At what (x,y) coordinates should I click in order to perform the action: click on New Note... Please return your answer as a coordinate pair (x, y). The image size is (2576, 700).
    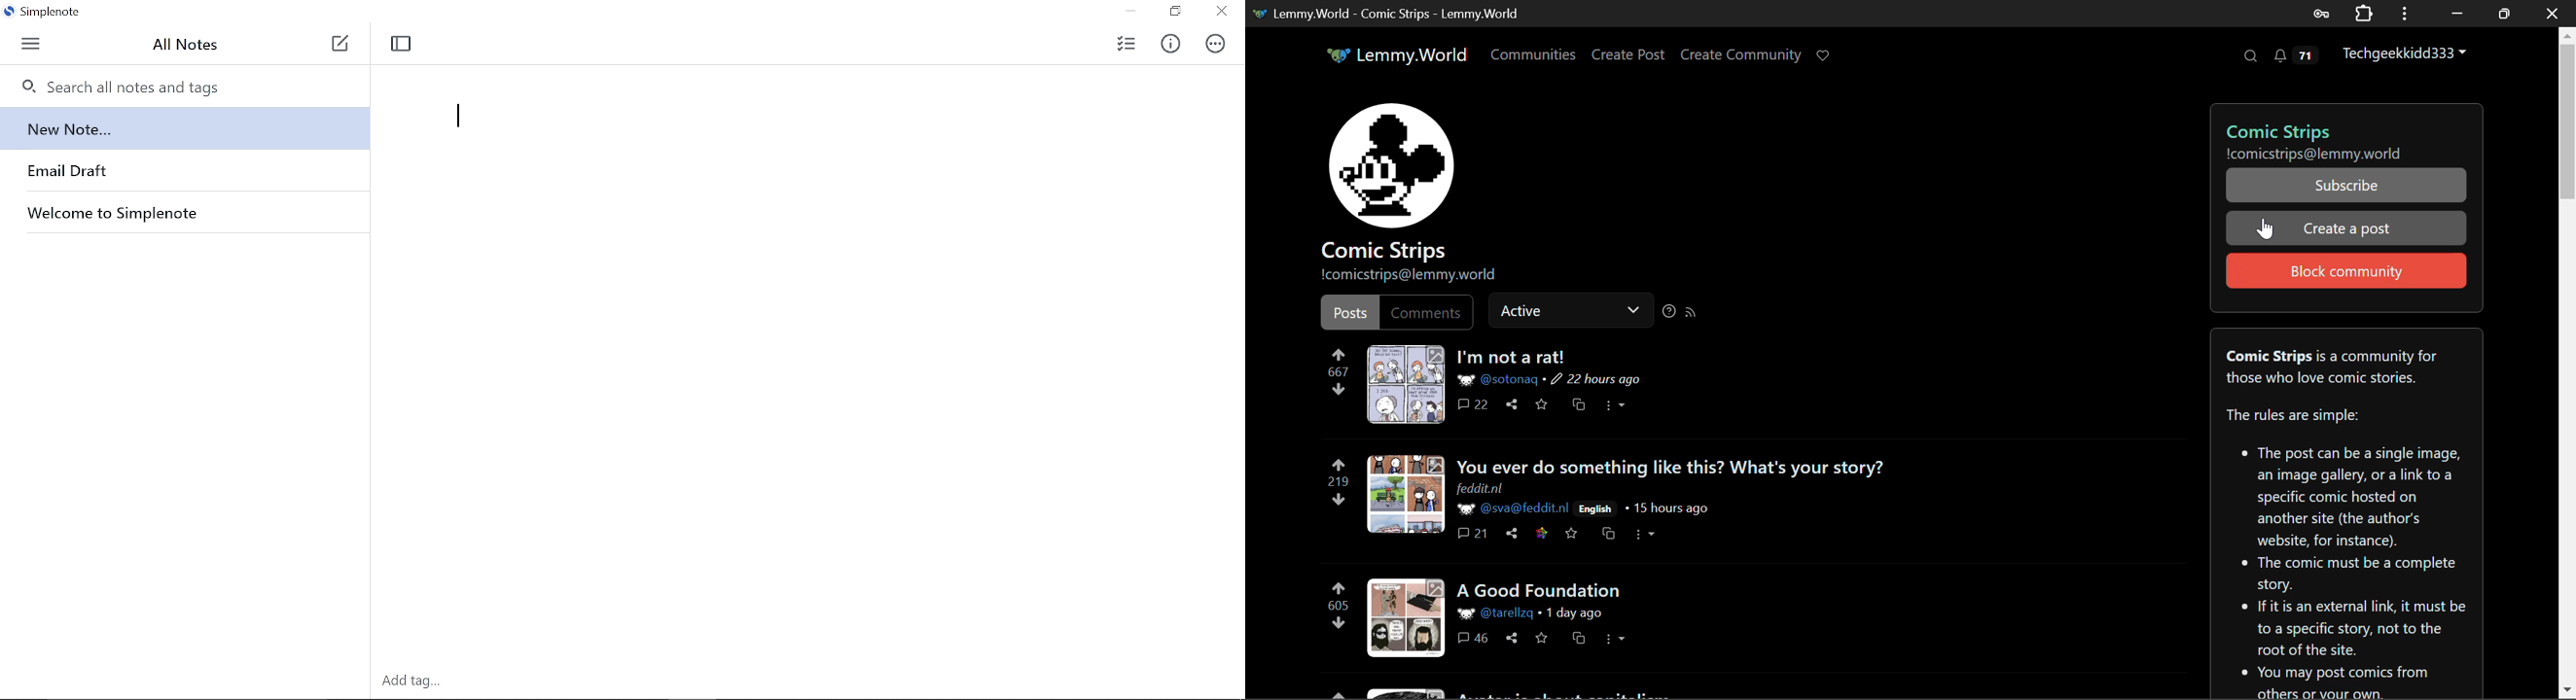
    Looking at the image, I should click on (69, 129).